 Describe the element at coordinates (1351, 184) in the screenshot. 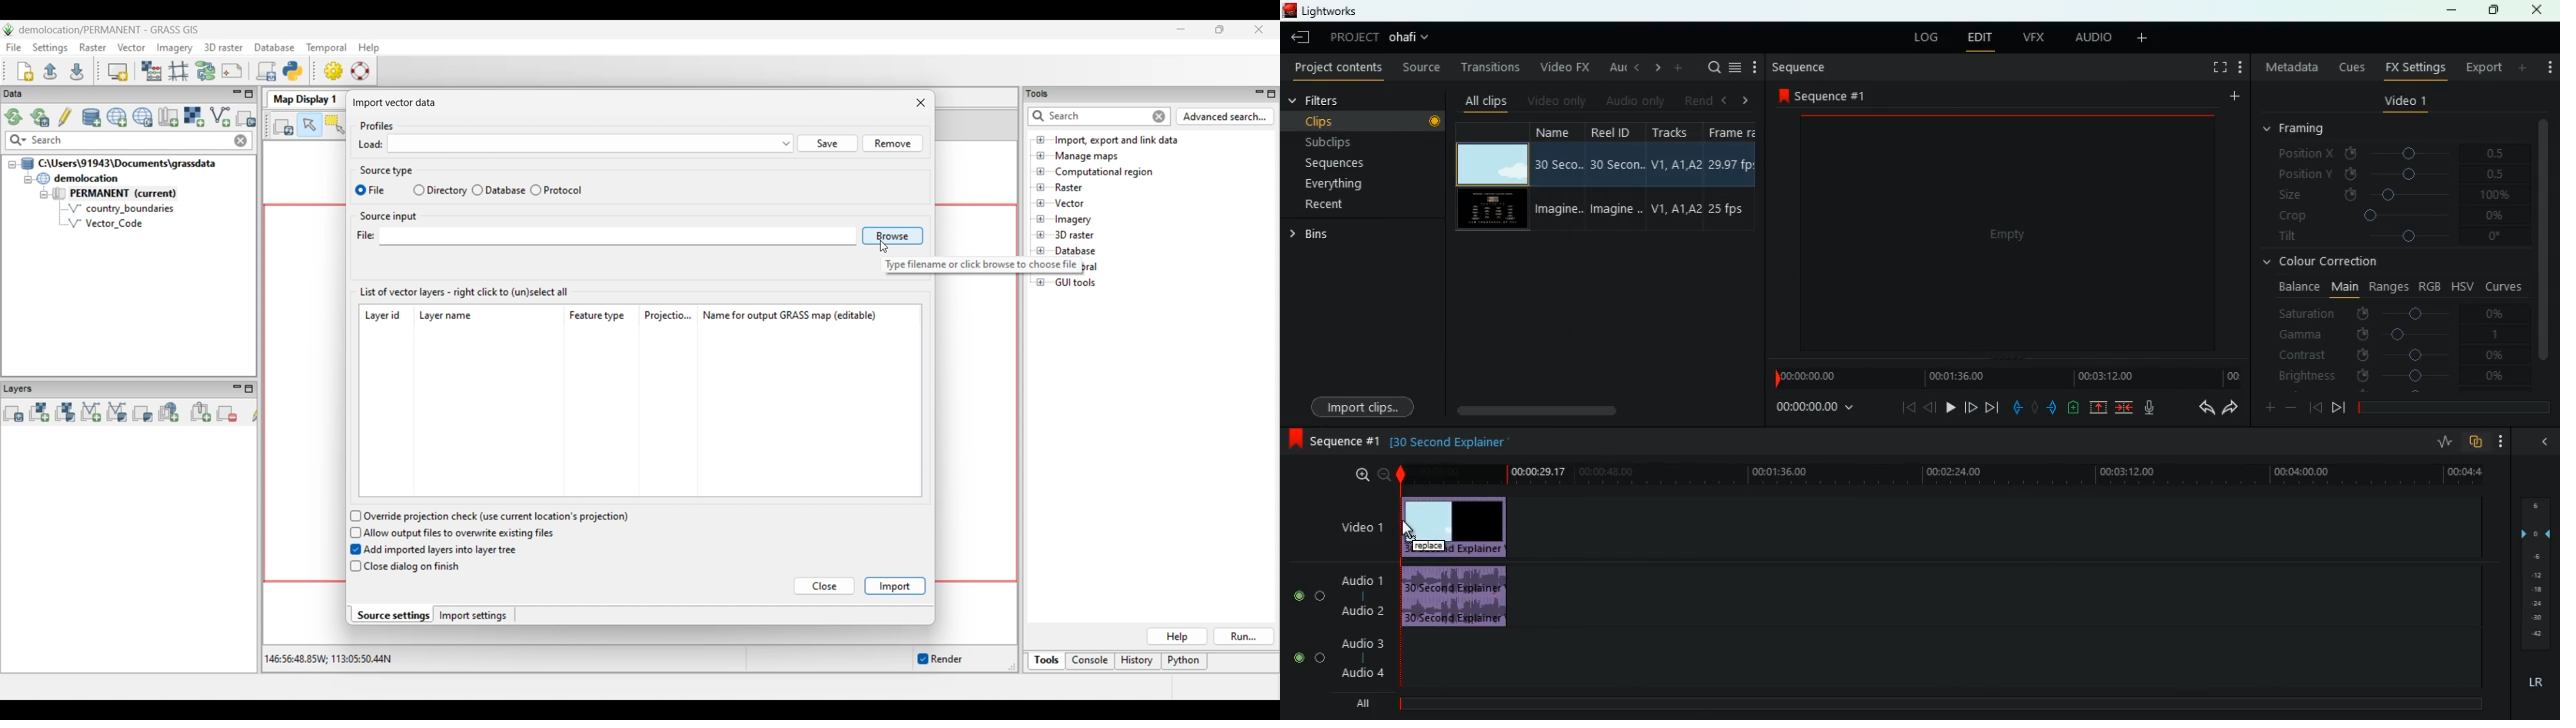

I see `everything` at that location.